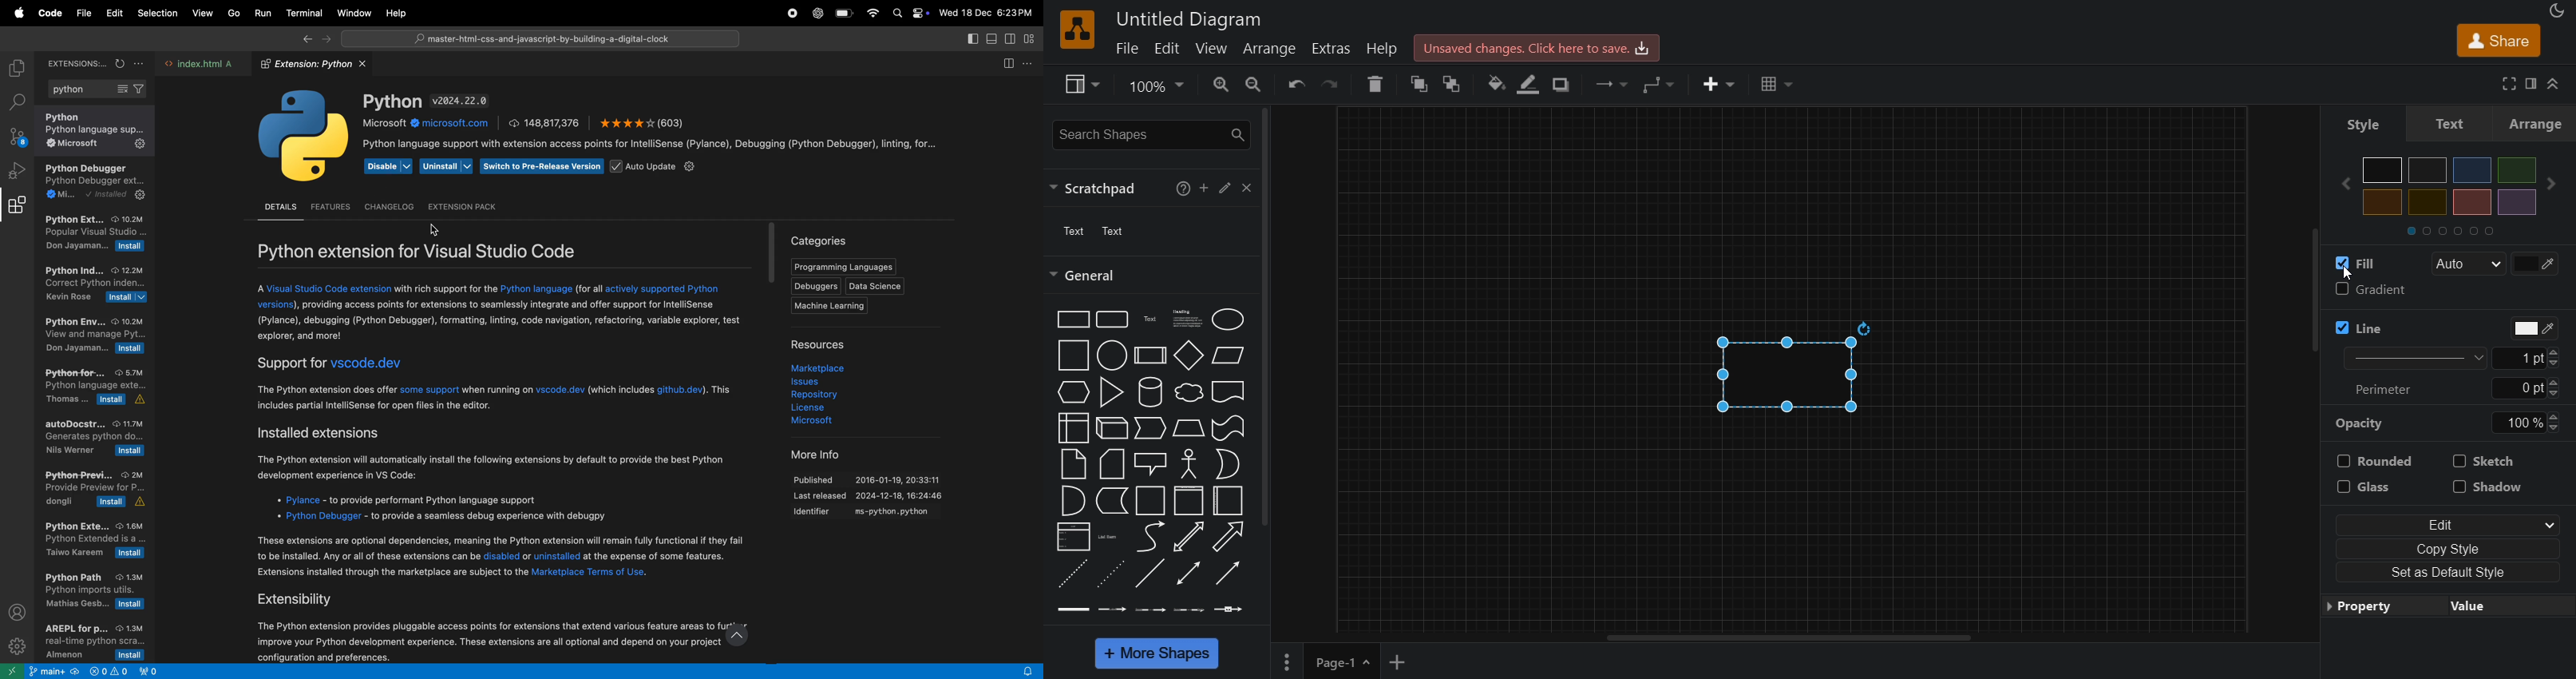  Describe the element at coordinates (1229, 392) in the screenshot. I see `document` at that location.